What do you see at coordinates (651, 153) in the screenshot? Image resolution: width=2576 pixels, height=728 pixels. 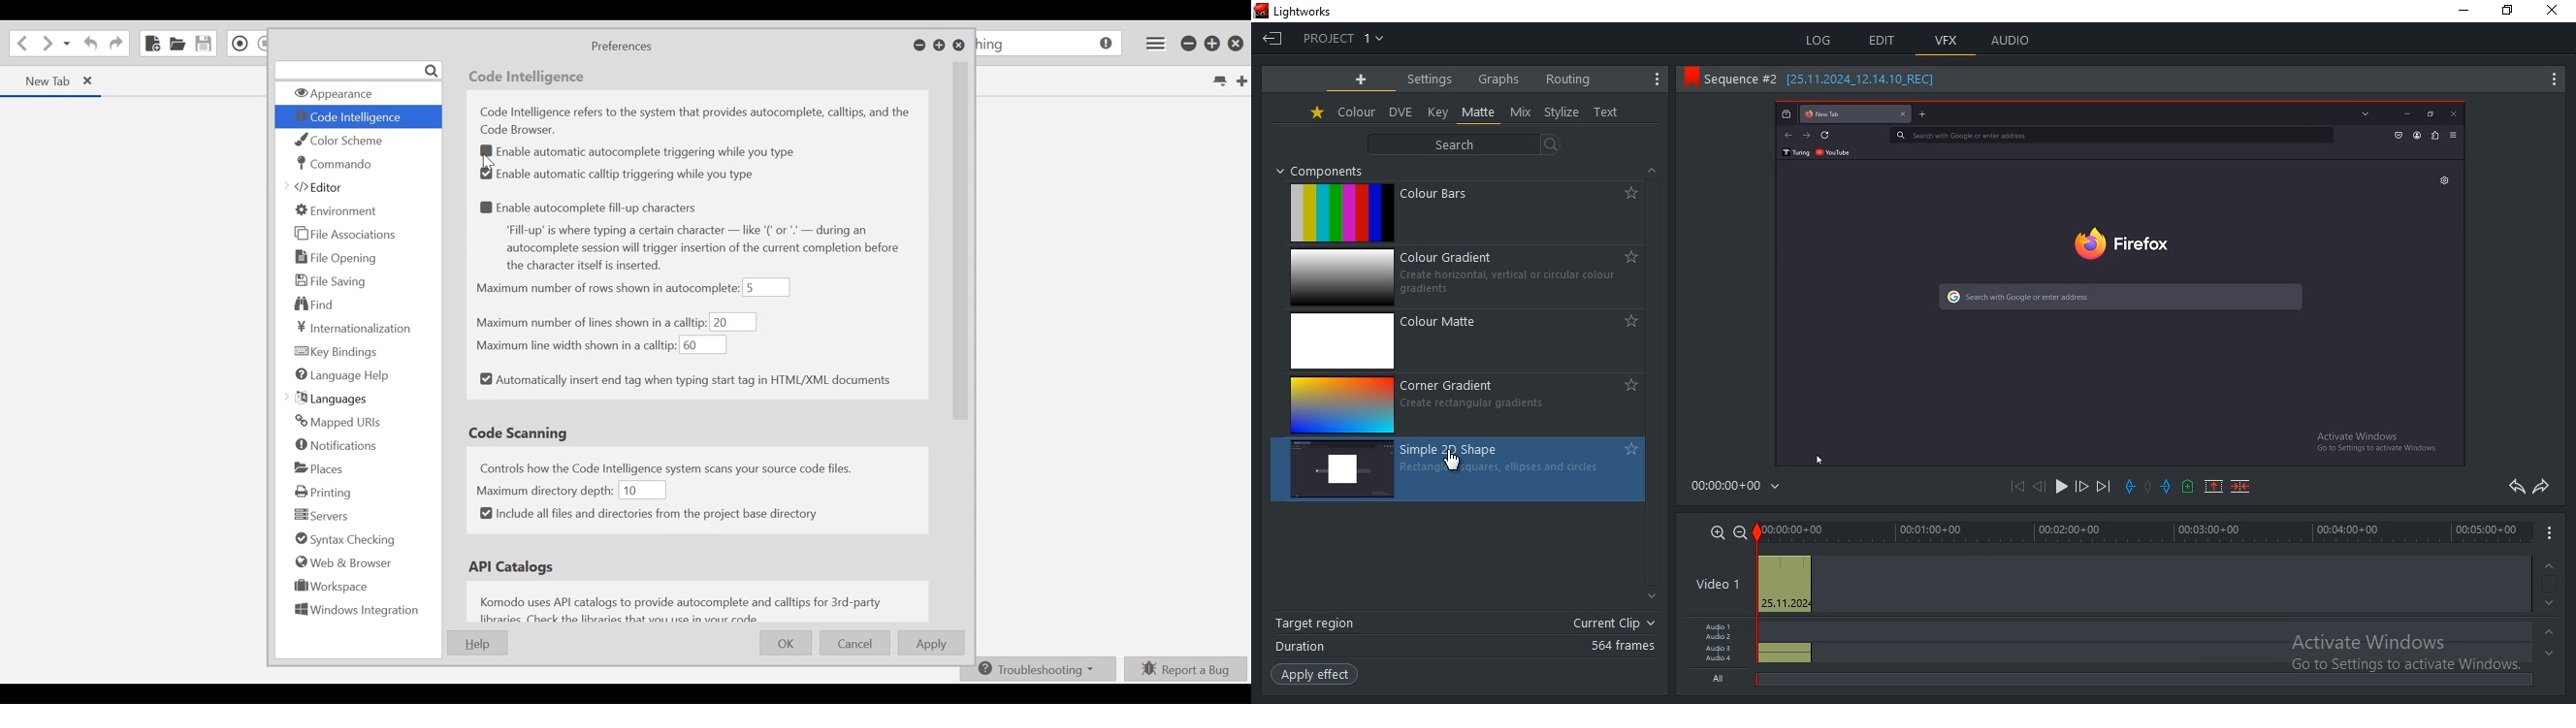 I see `enable automatic autocomplete triggering while you type` at bounding box center [651, 153].